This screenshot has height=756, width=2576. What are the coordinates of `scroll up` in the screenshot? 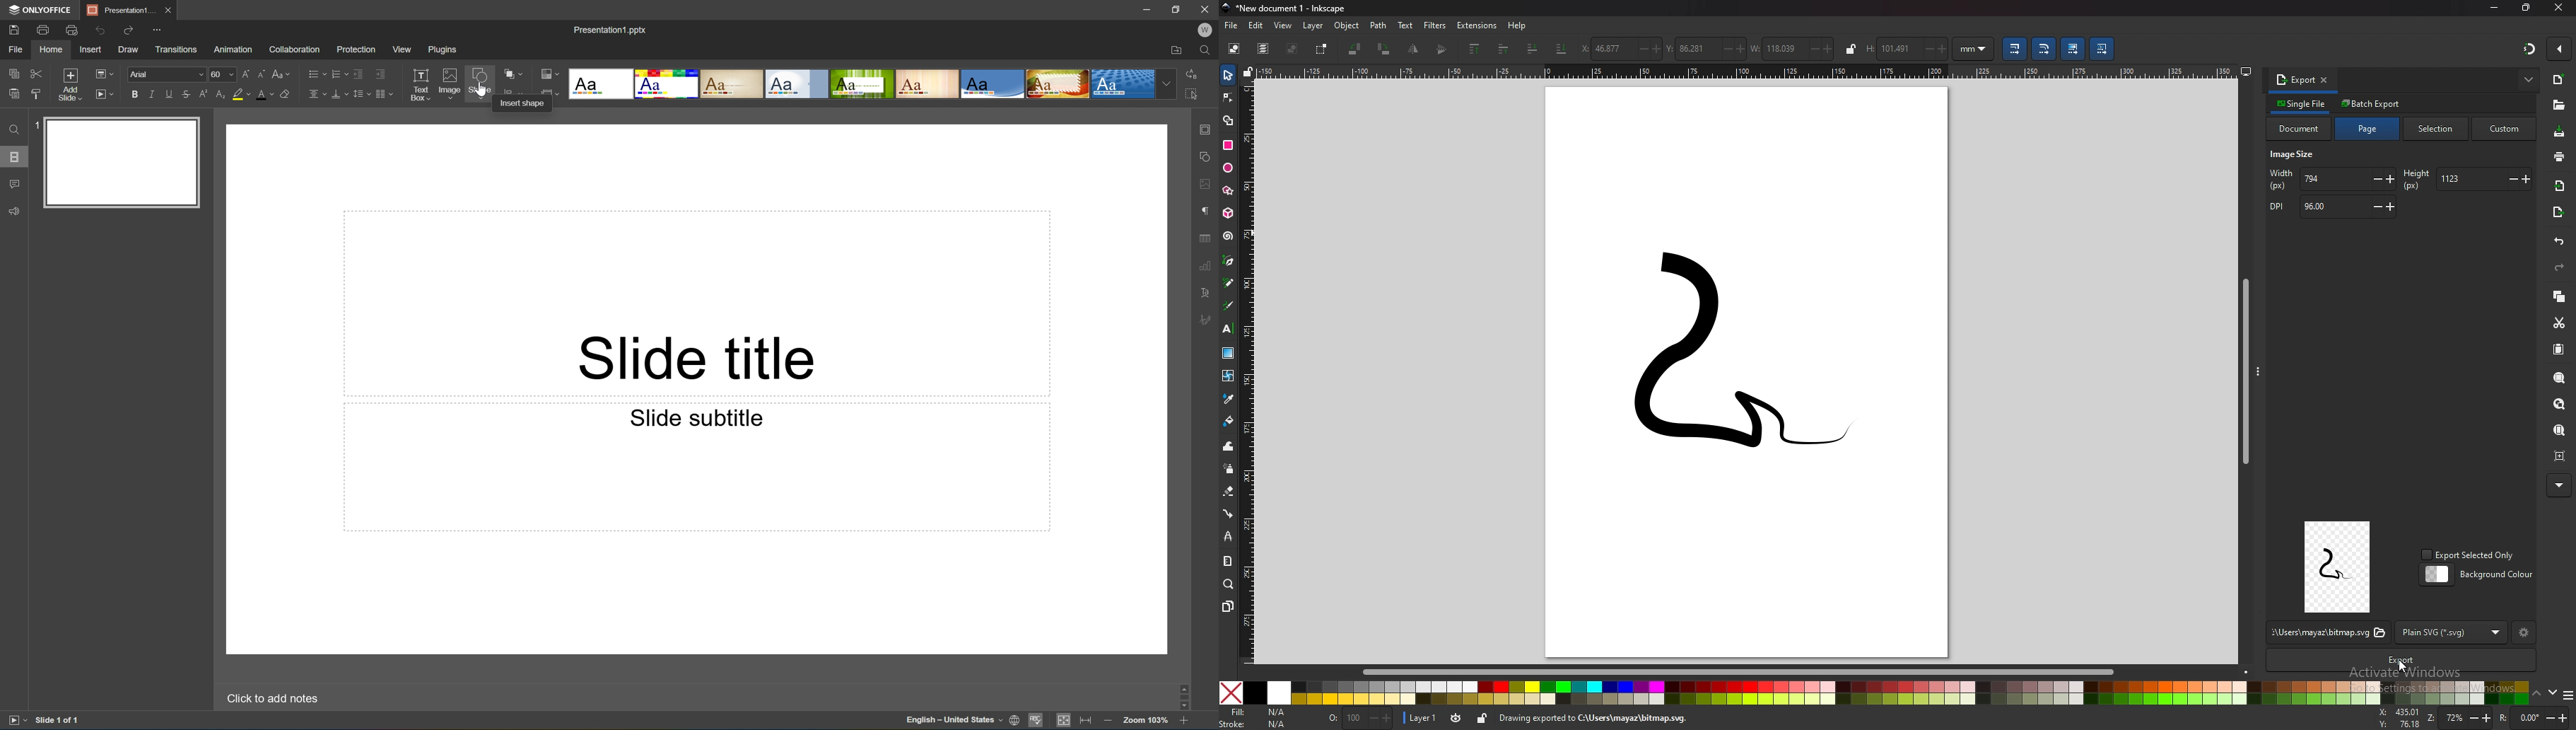 It's located at (1182, 687).